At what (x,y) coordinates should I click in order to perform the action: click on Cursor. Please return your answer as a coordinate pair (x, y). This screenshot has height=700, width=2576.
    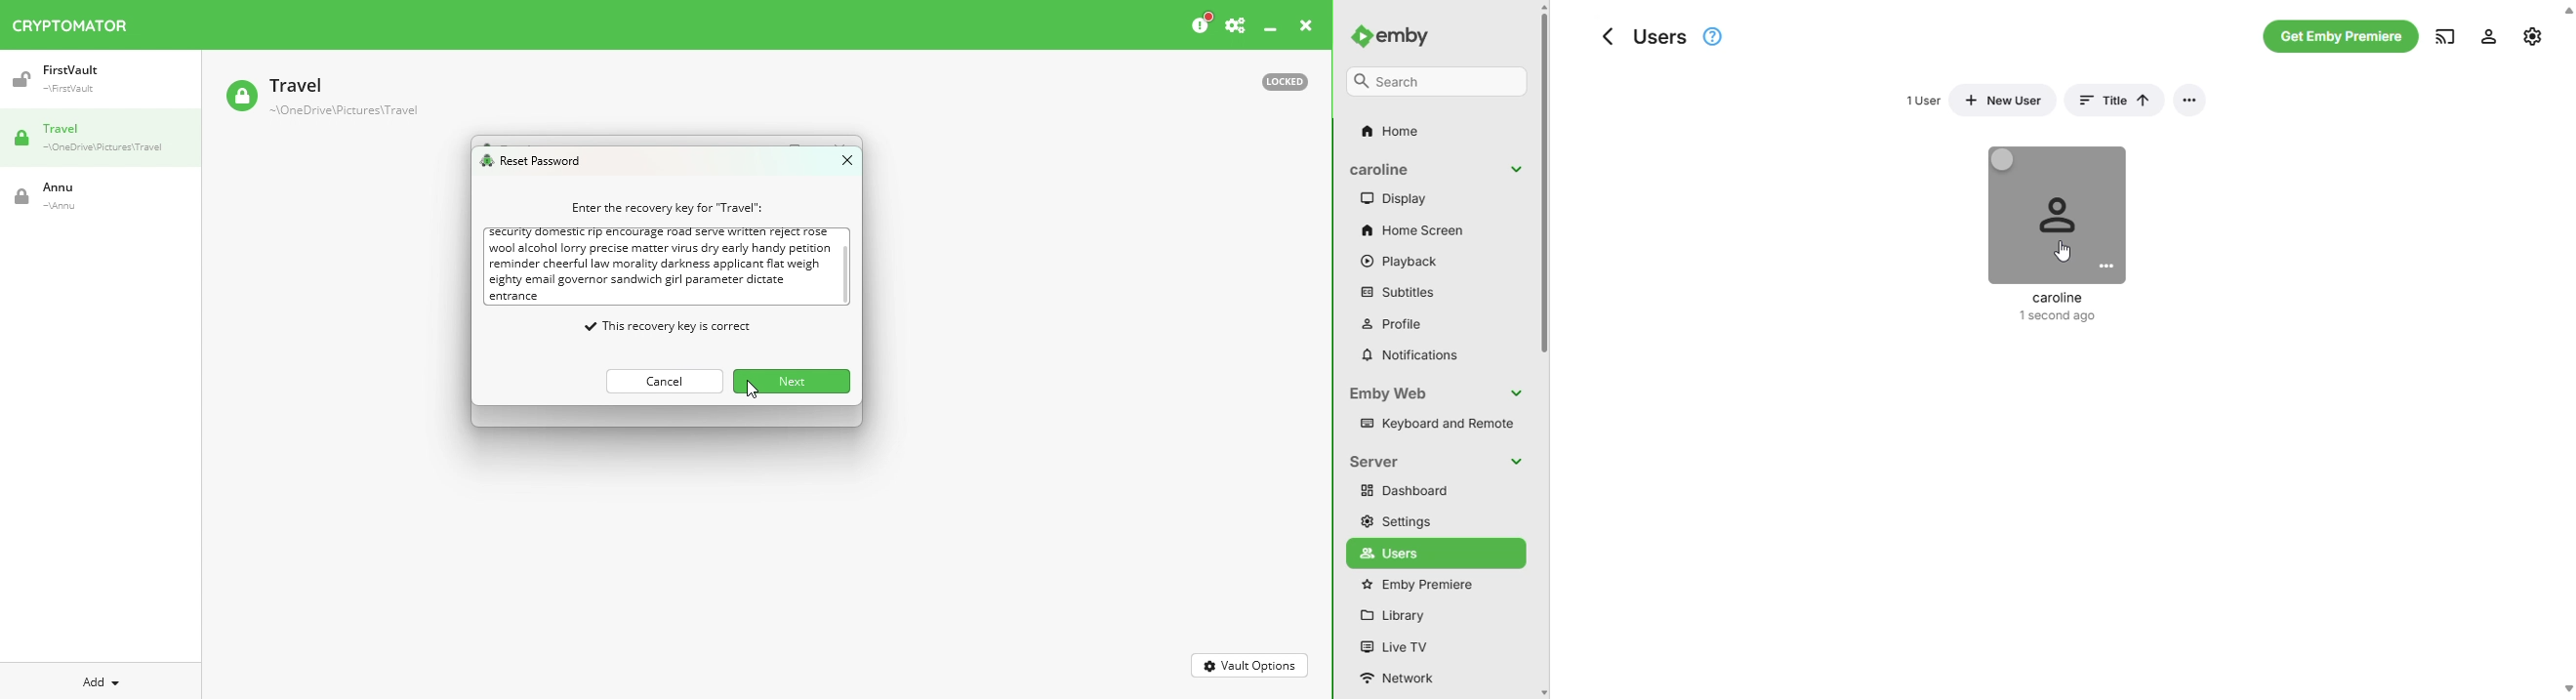
    Looking at the image, I should click on (751, 391).